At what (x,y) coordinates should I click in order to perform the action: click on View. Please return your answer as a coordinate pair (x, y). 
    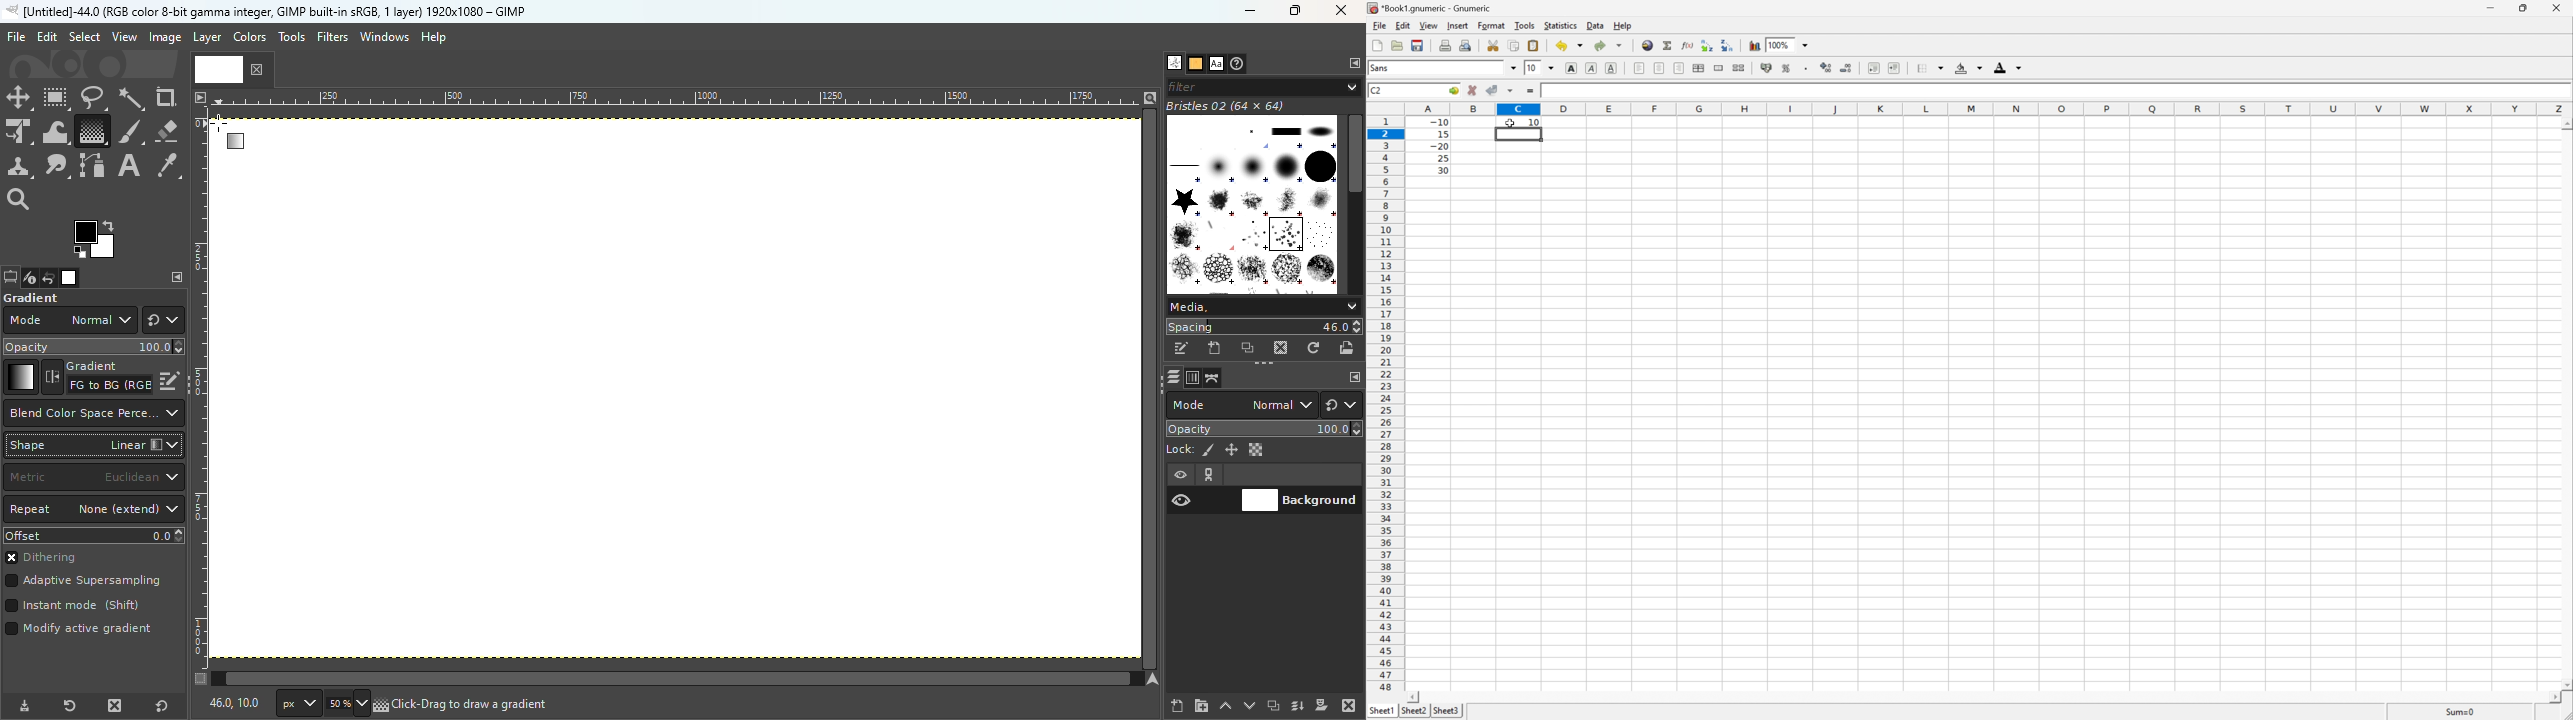
    Looking at the image, I should click on (125, 37).